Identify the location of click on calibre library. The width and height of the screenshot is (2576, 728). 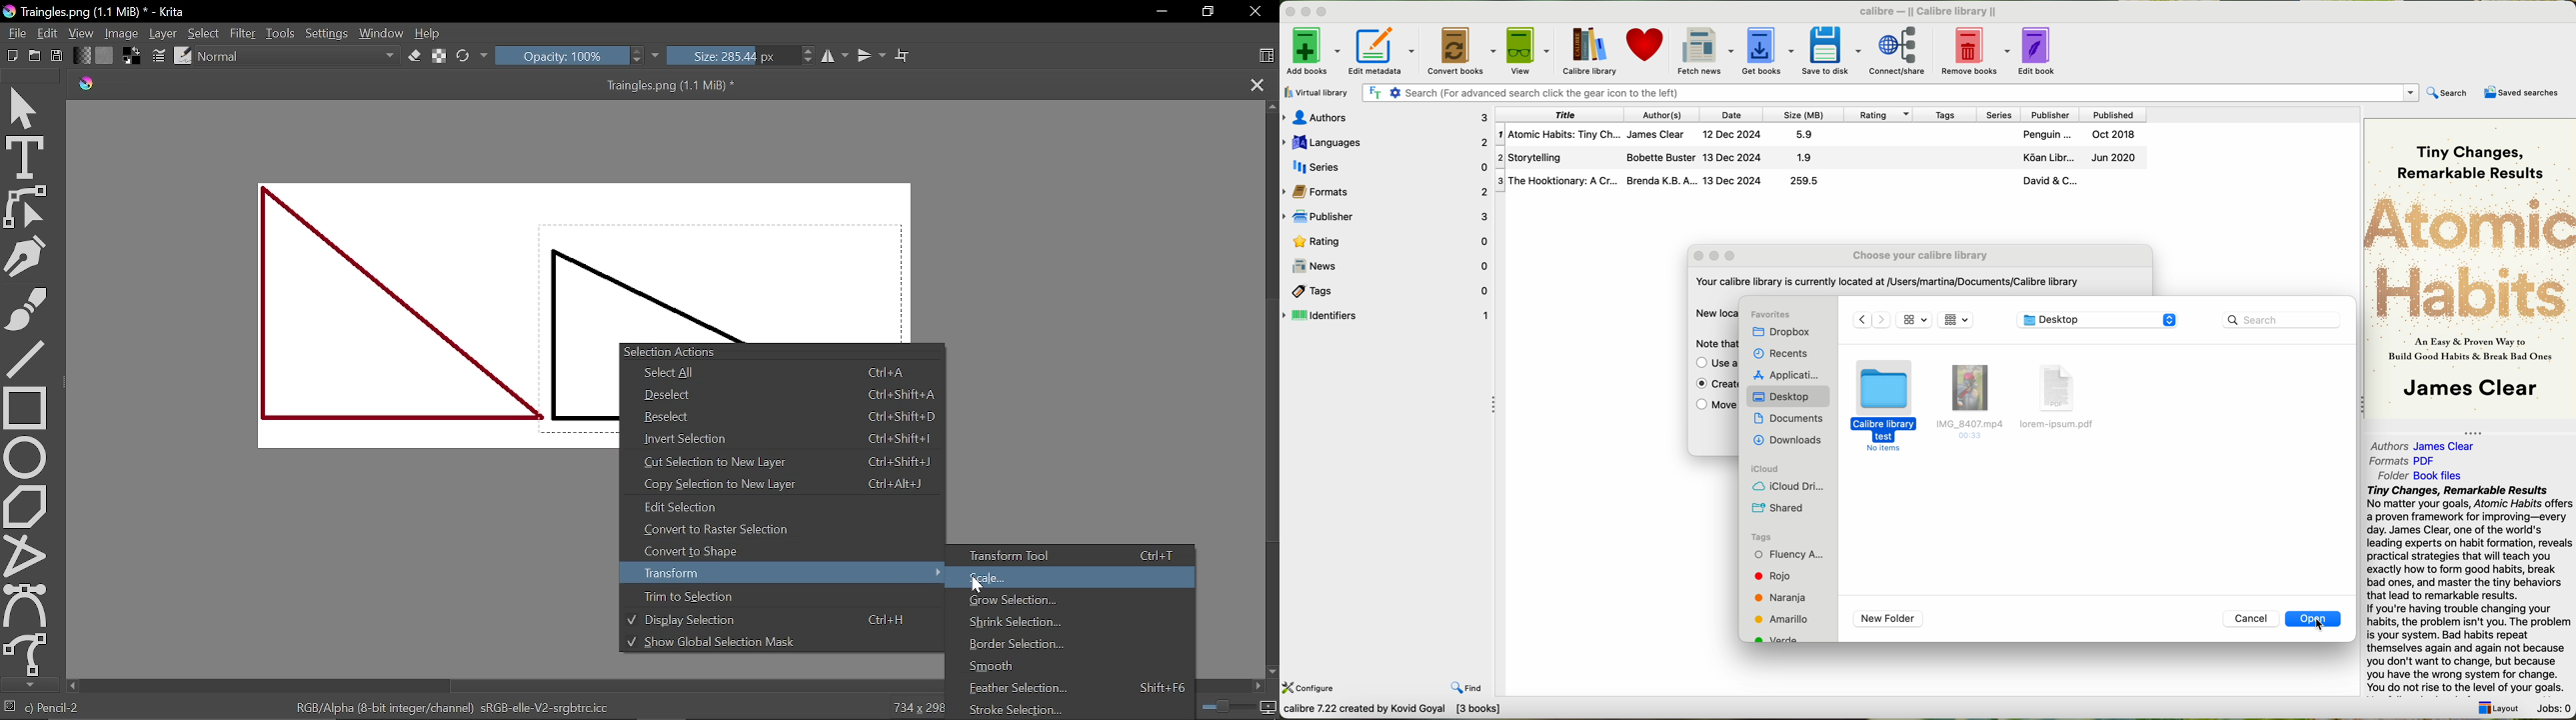
(1588, 51).